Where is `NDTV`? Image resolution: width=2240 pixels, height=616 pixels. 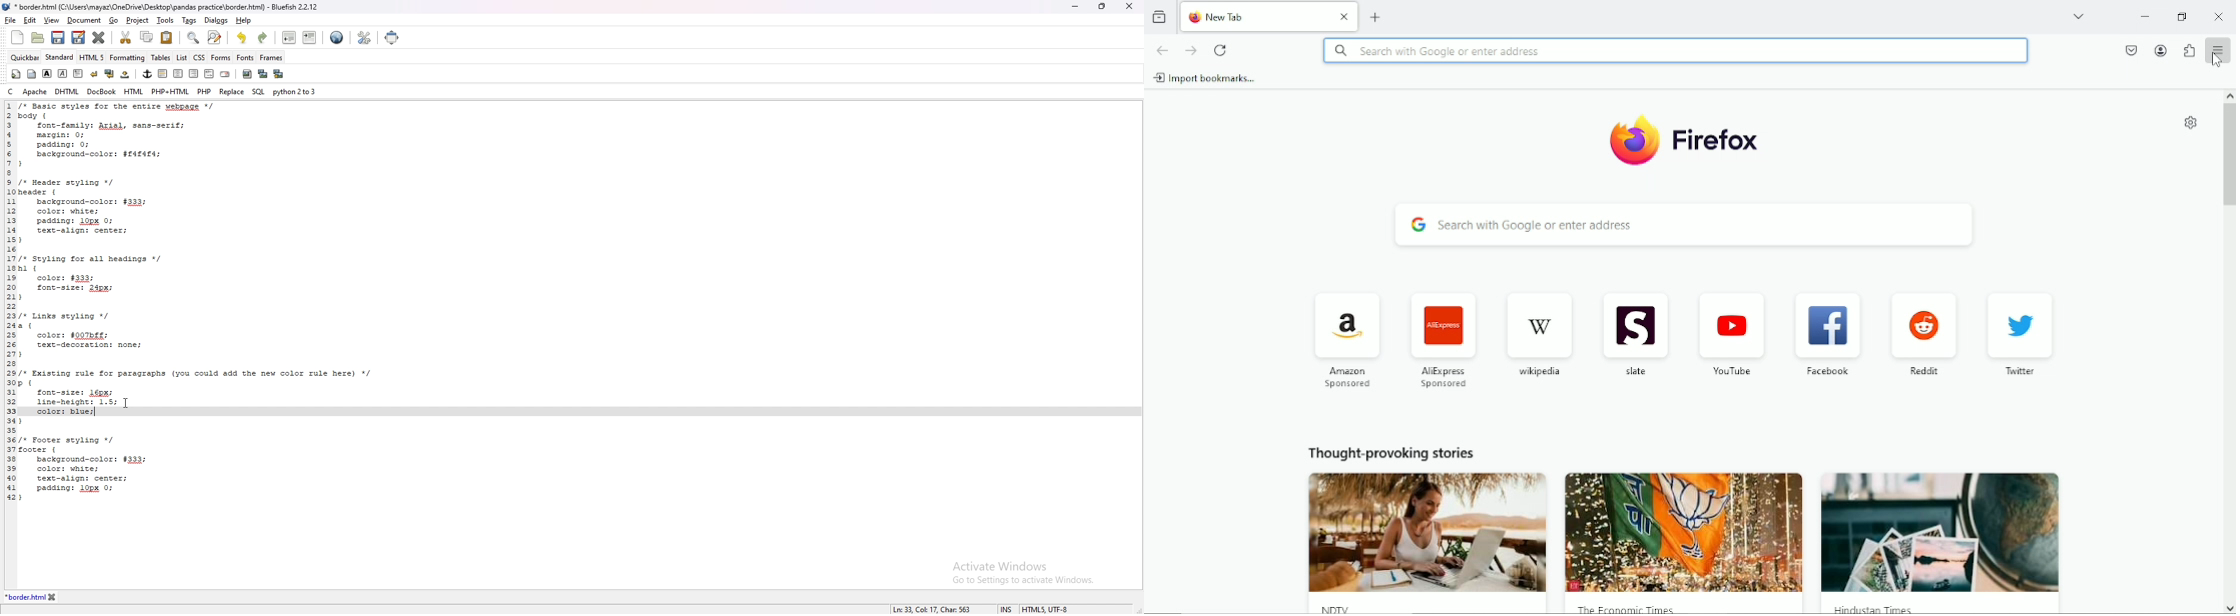 NDTV is located at coordinates (1429, 606).